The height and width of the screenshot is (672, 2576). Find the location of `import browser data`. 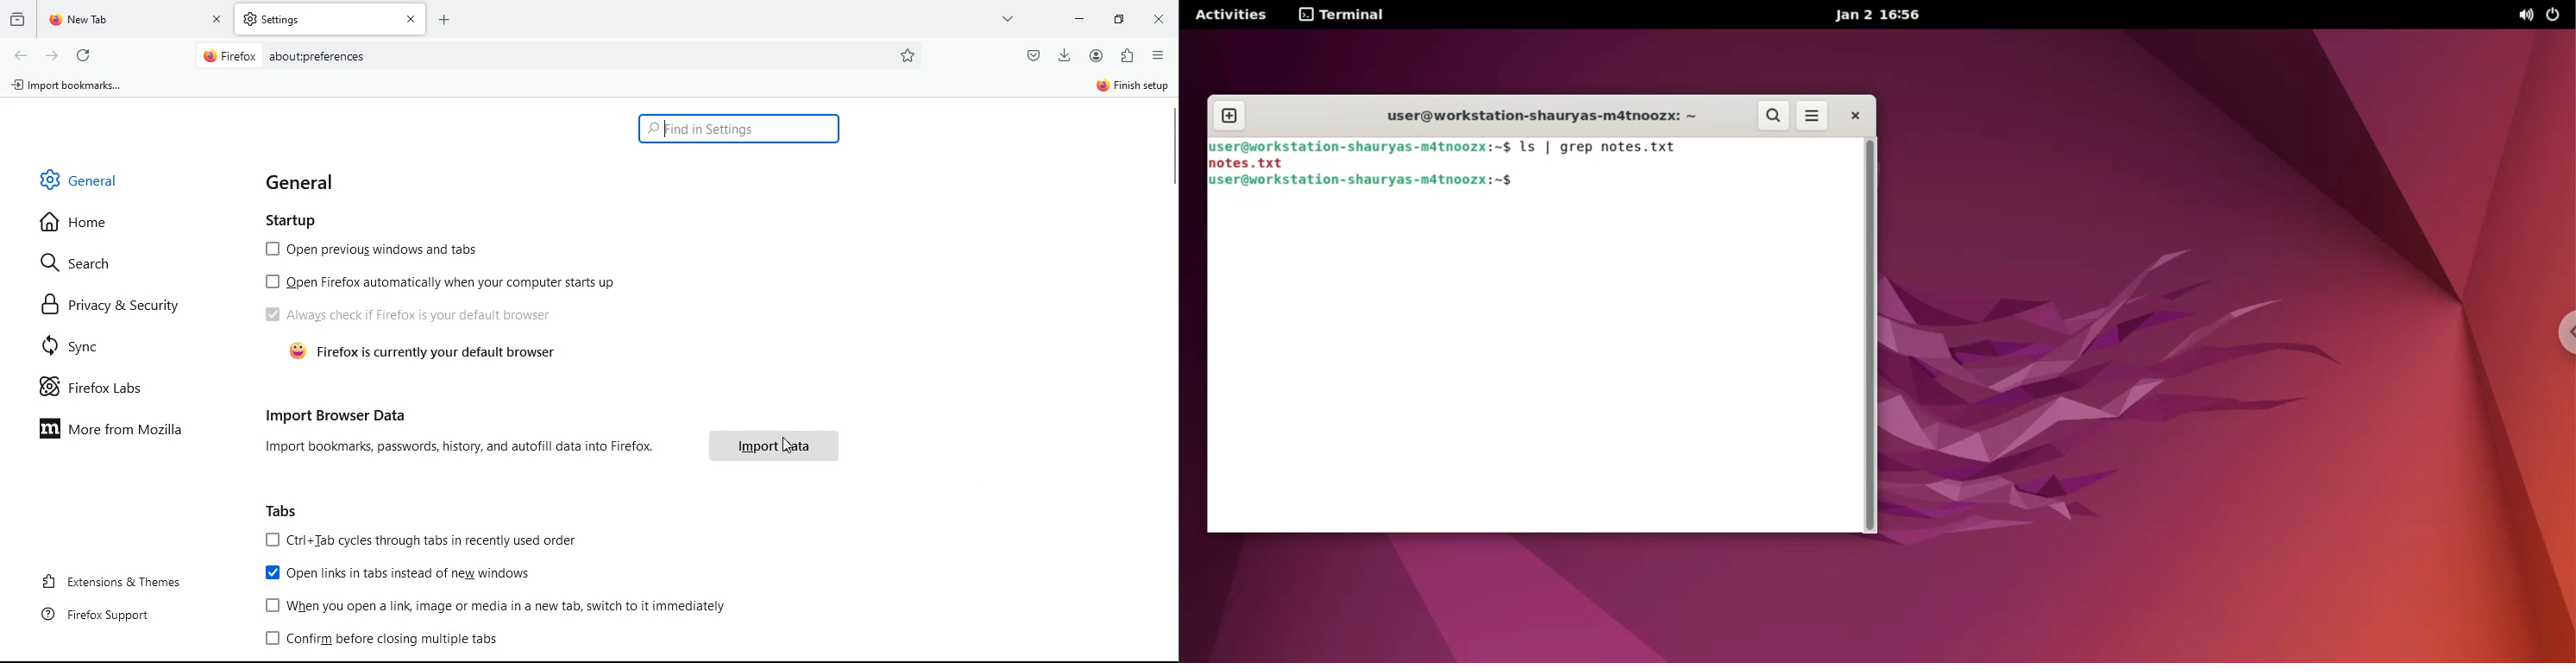

import browser data is located at coordinates (339, 413).